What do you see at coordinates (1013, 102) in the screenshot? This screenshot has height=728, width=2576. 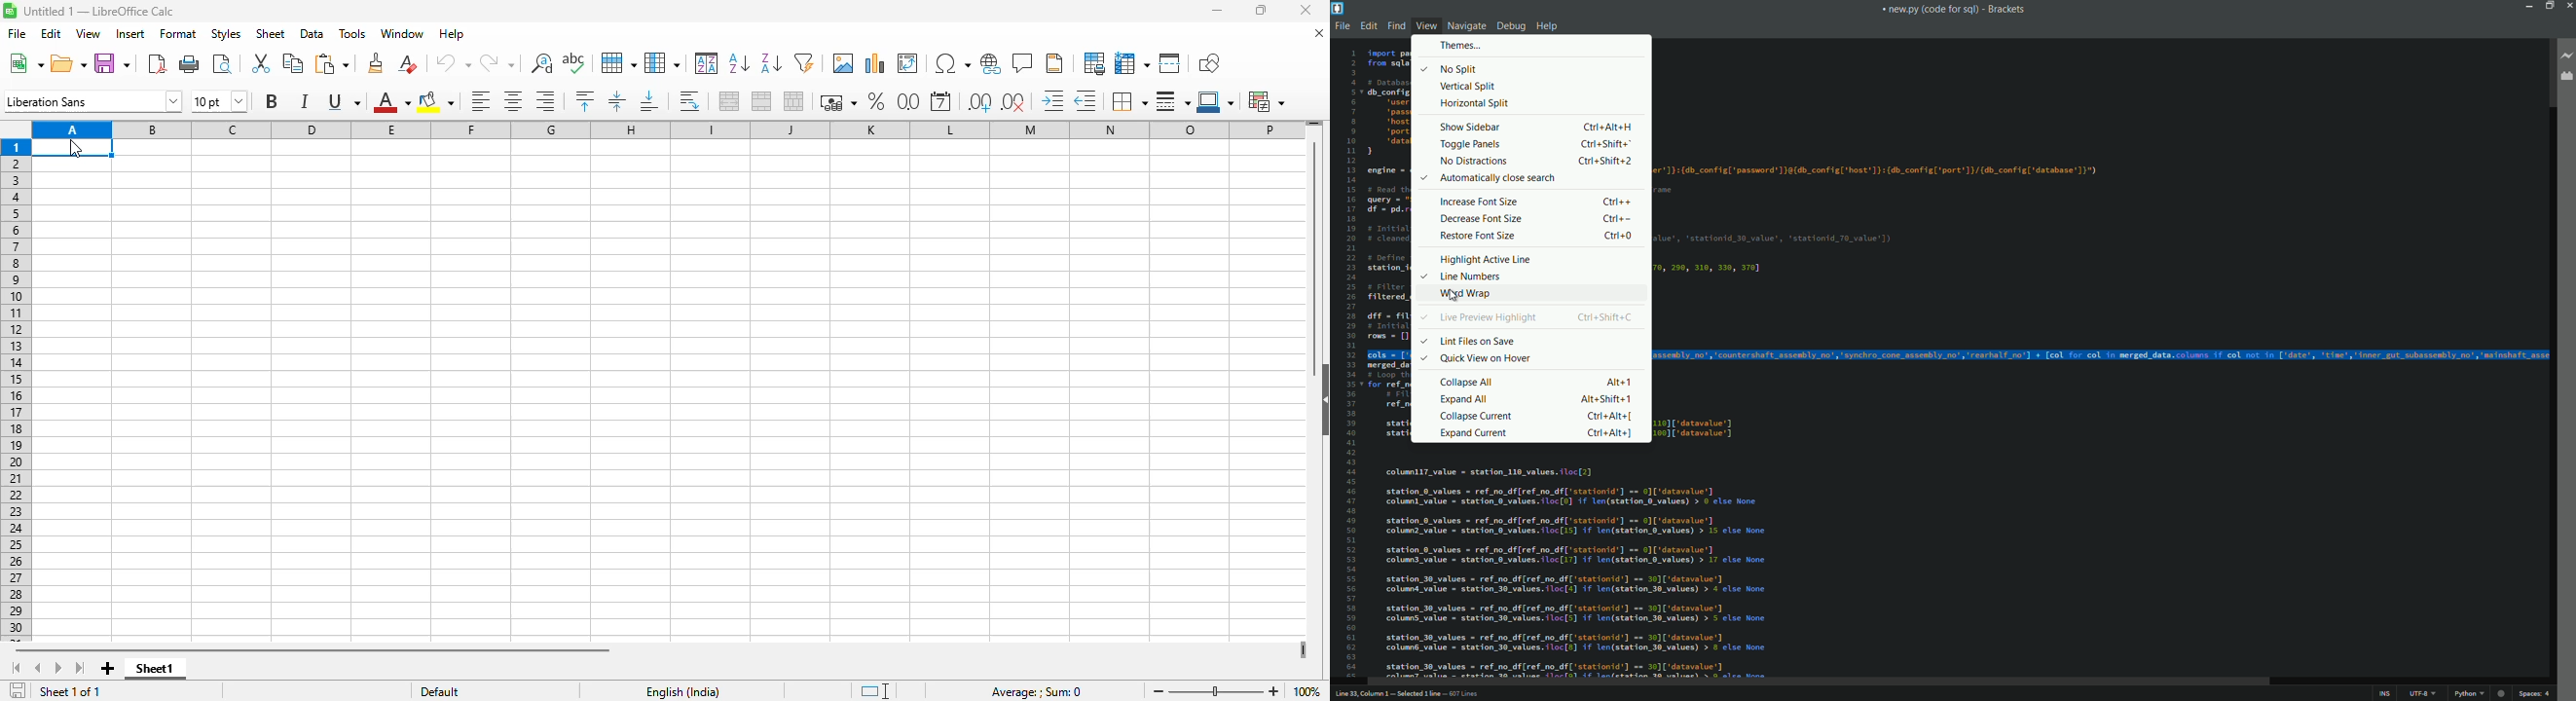 I see `delete decimal` at bounding box center [1013, 102].